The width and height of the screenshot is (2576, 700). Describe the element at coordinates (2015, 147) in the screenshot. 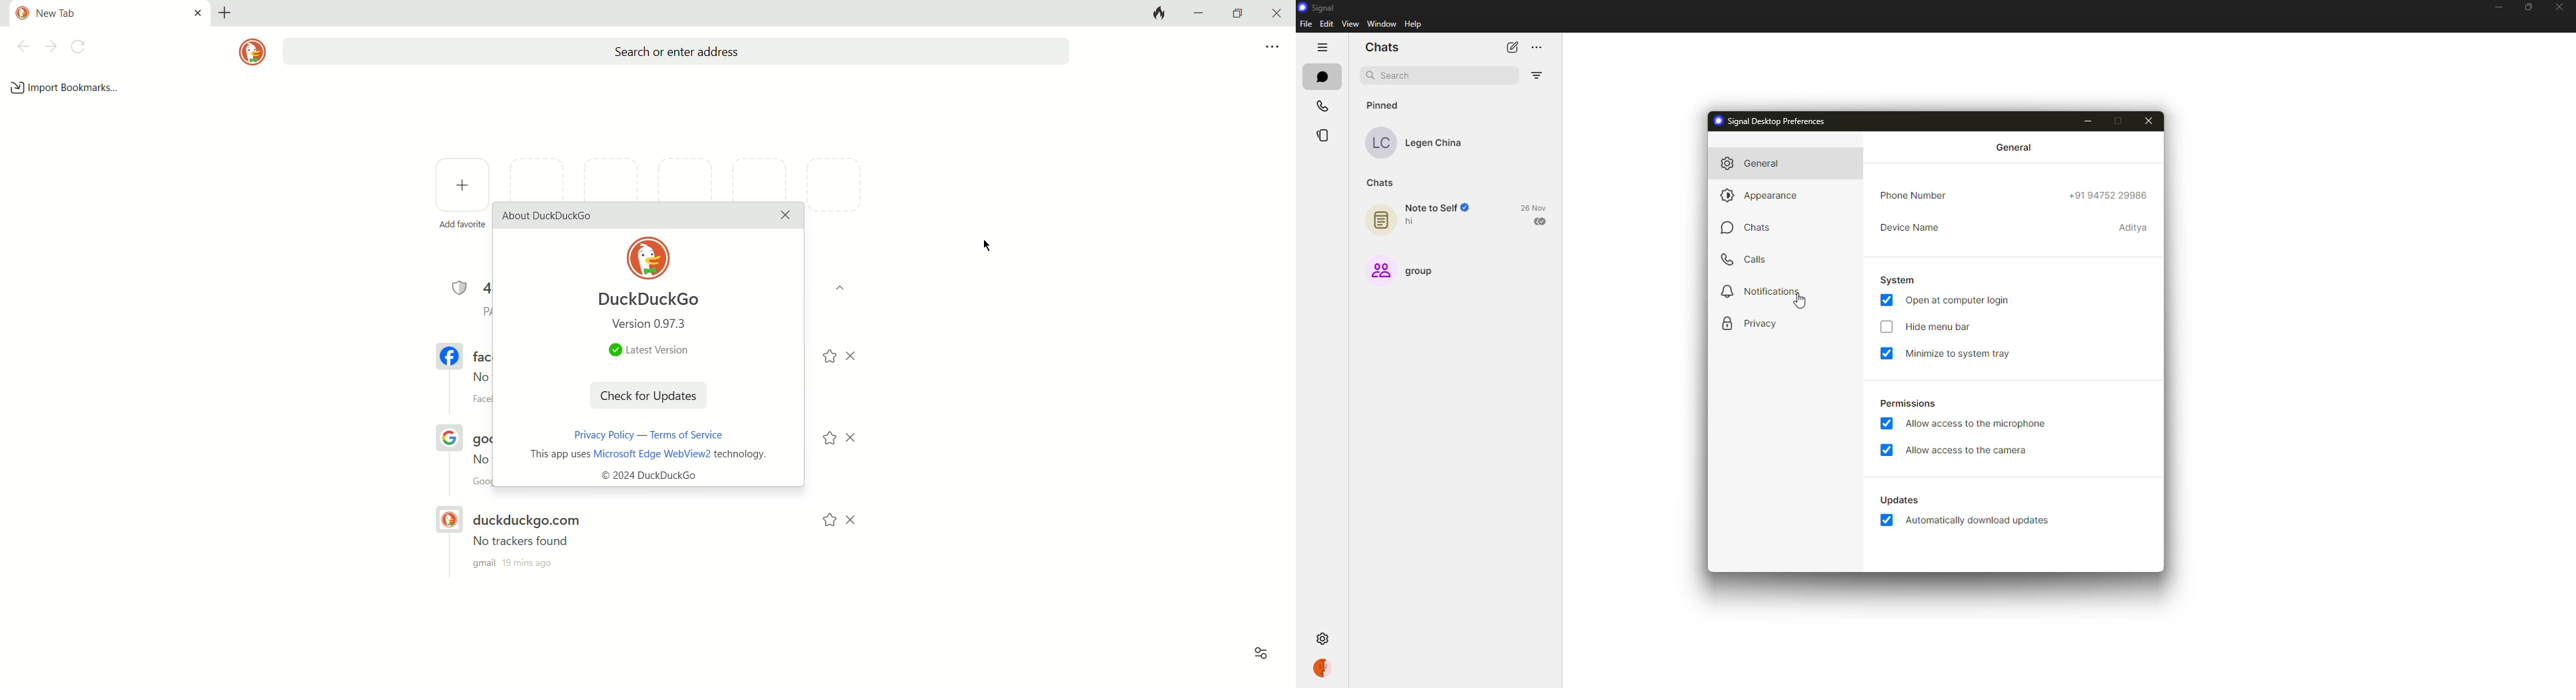

I see `general` at that location.